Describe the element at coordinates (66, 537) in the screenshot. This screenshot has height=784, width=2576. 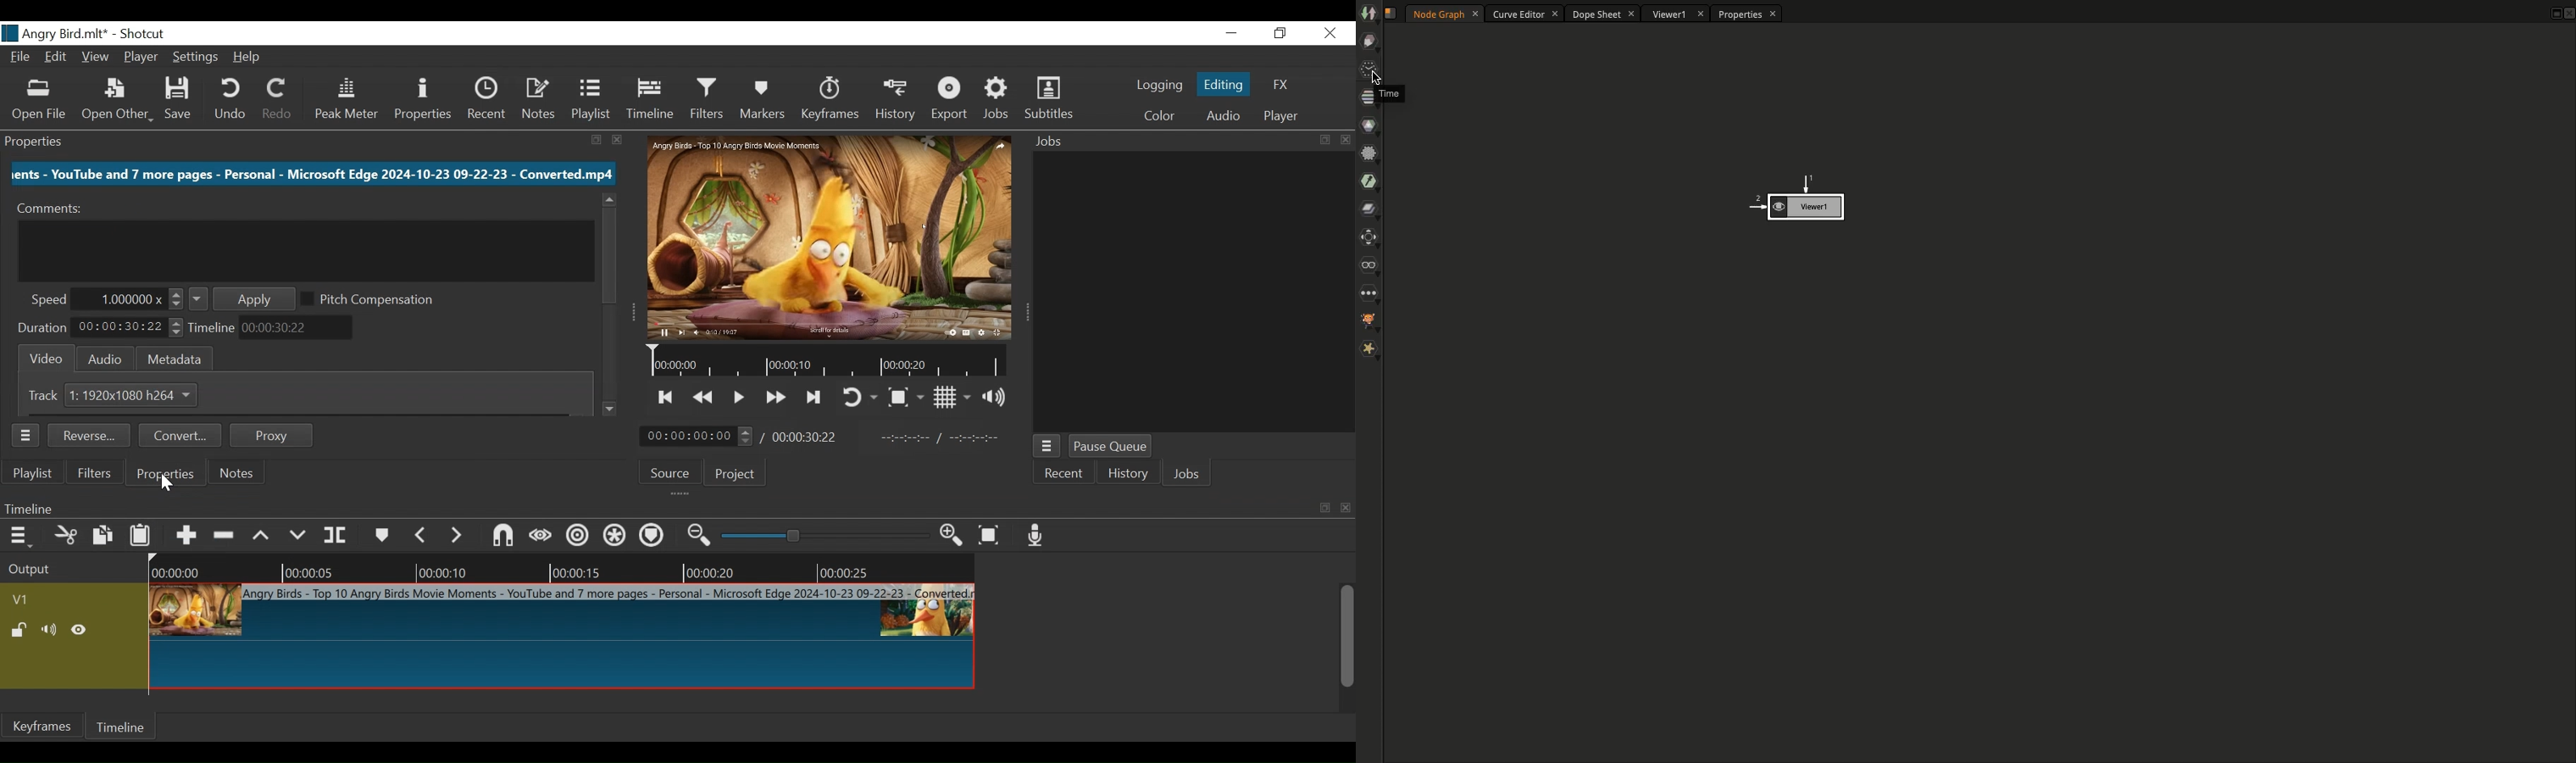
I see `Cut` at that location.